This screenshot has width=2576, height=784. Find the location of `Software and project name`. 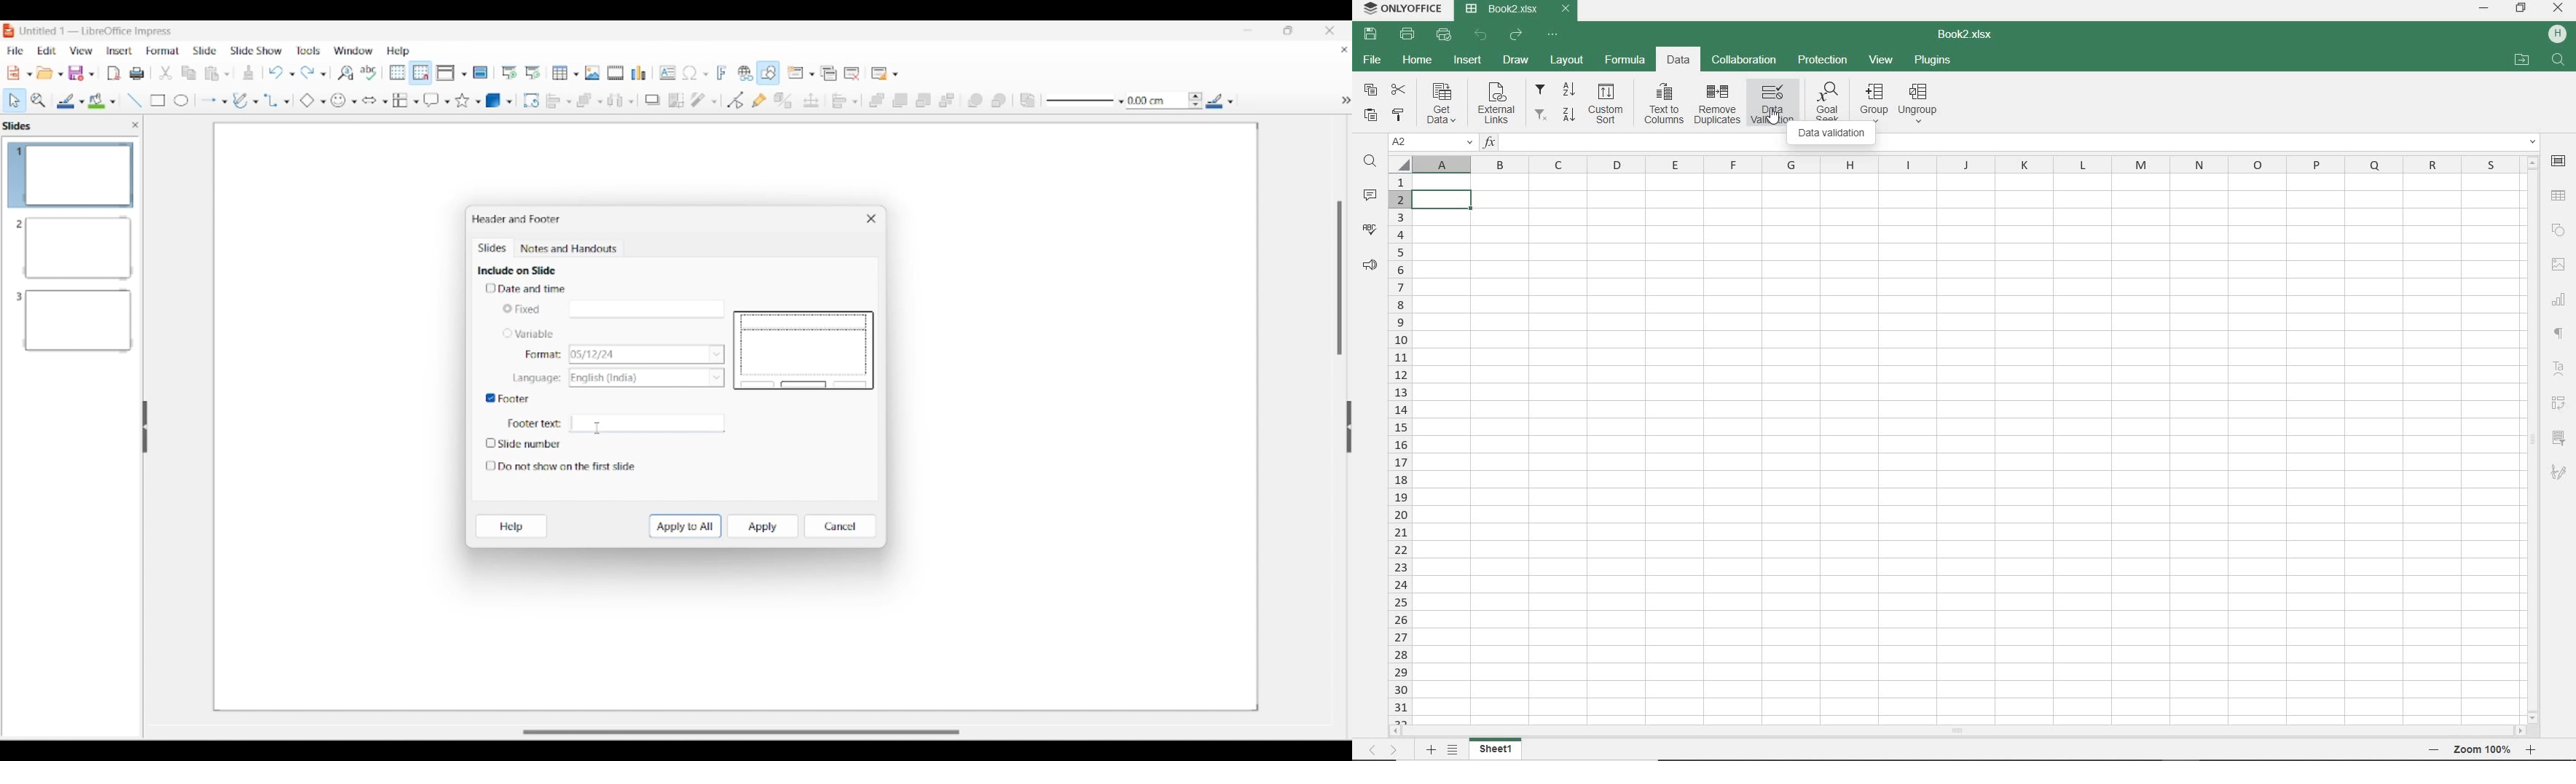

Software and project name is located at coordinates (97, 32).